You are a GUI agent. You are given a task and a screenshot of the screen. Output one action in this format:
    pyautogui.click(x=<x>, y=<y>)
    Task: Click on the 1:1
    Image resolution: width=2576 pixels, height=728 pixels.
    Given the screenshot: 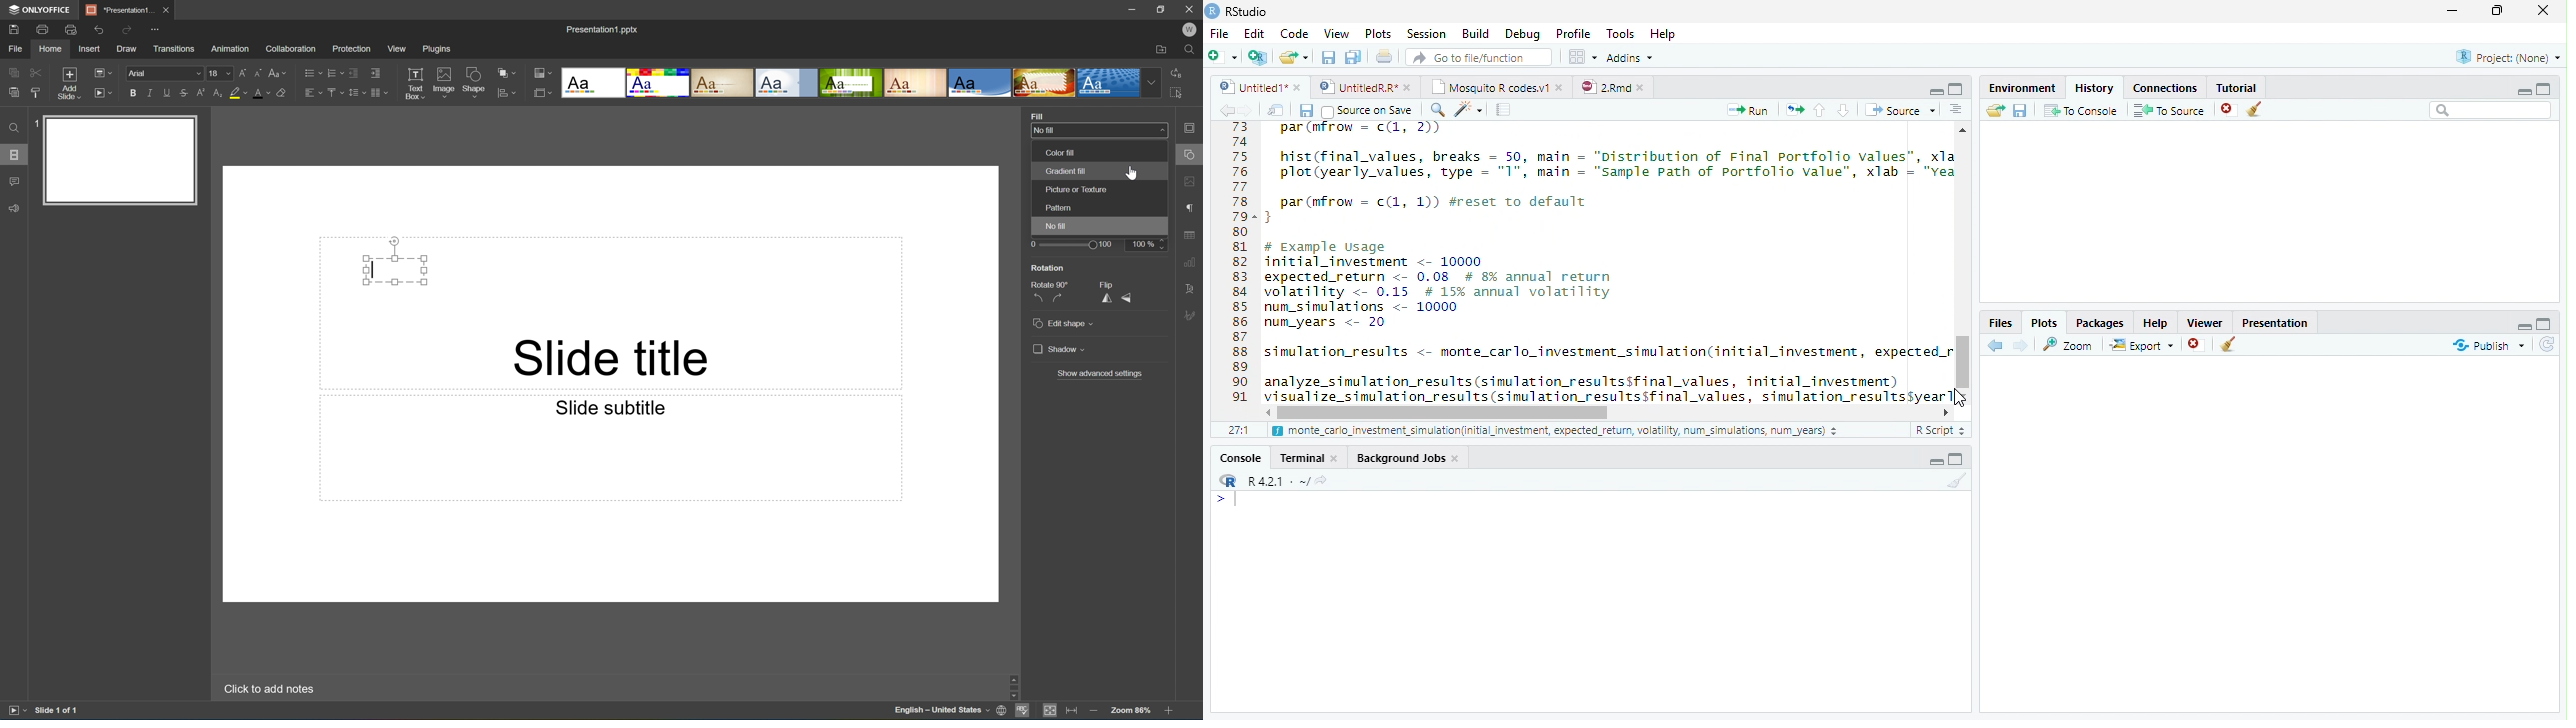 What is the action you would take?
    pyautogui.click(x=1237, y=430)
    